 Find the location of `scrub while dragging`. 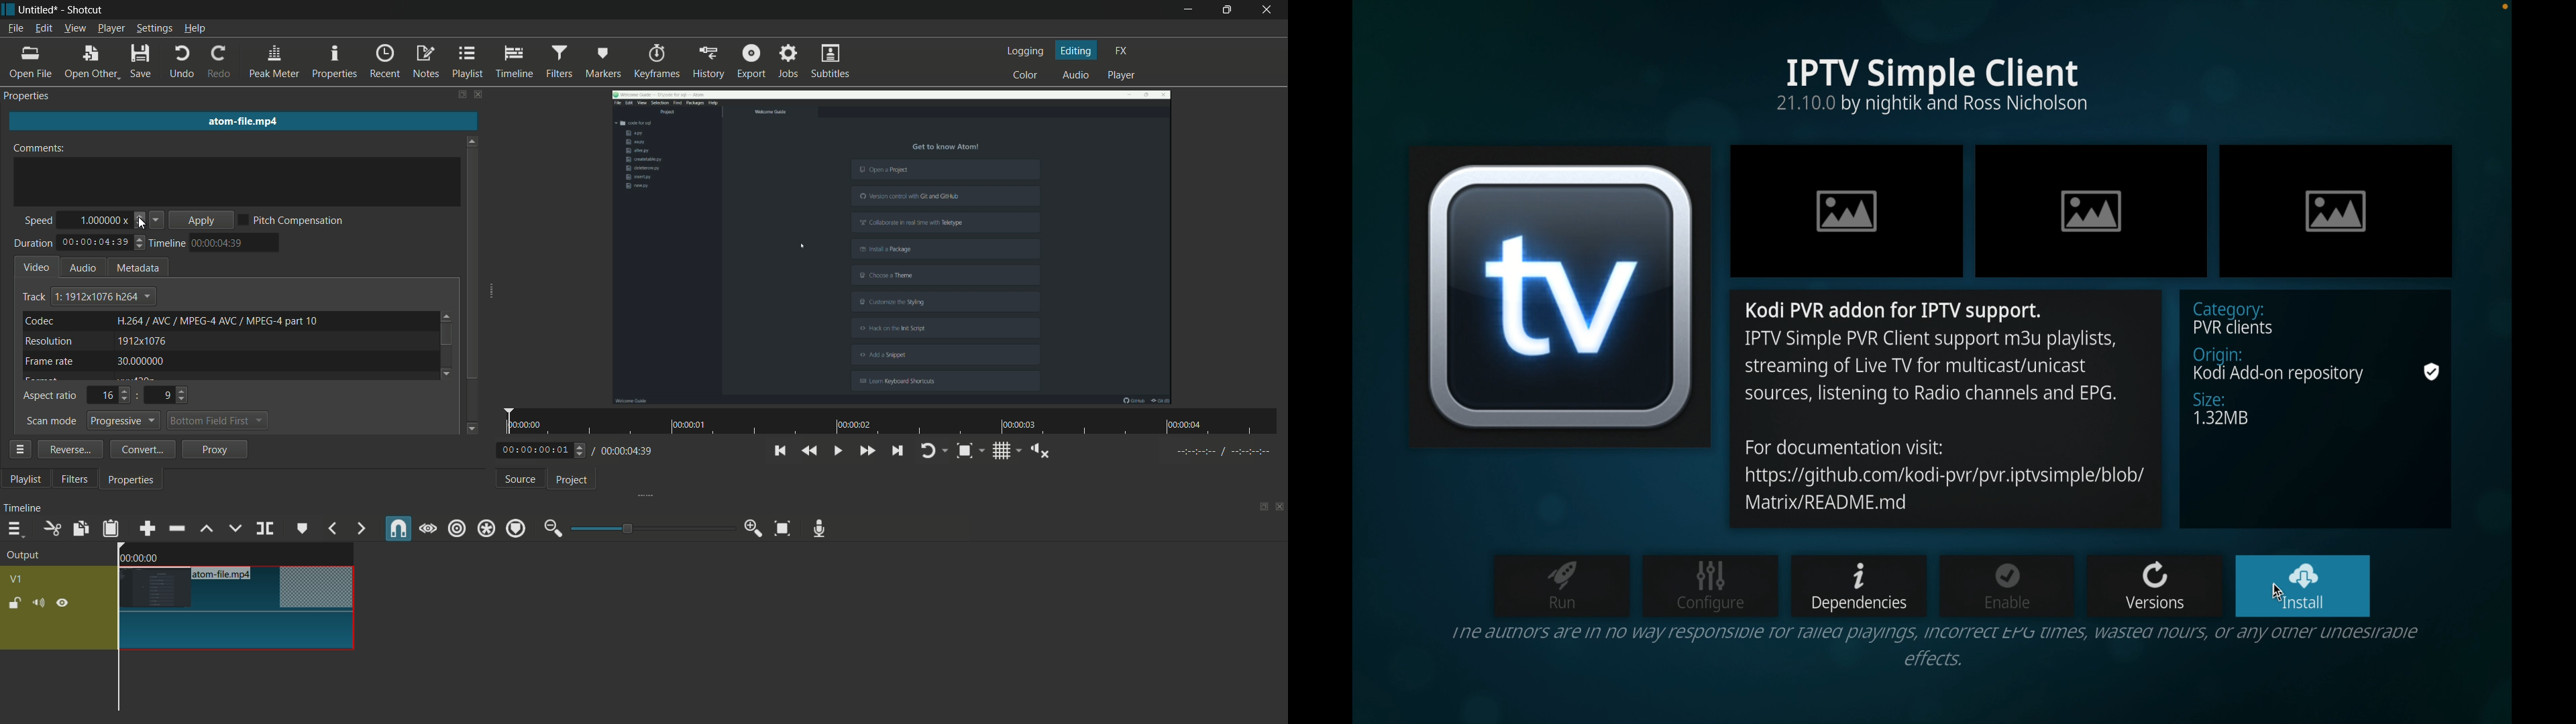

scrub while dragging is located at coordinates (427, 530).